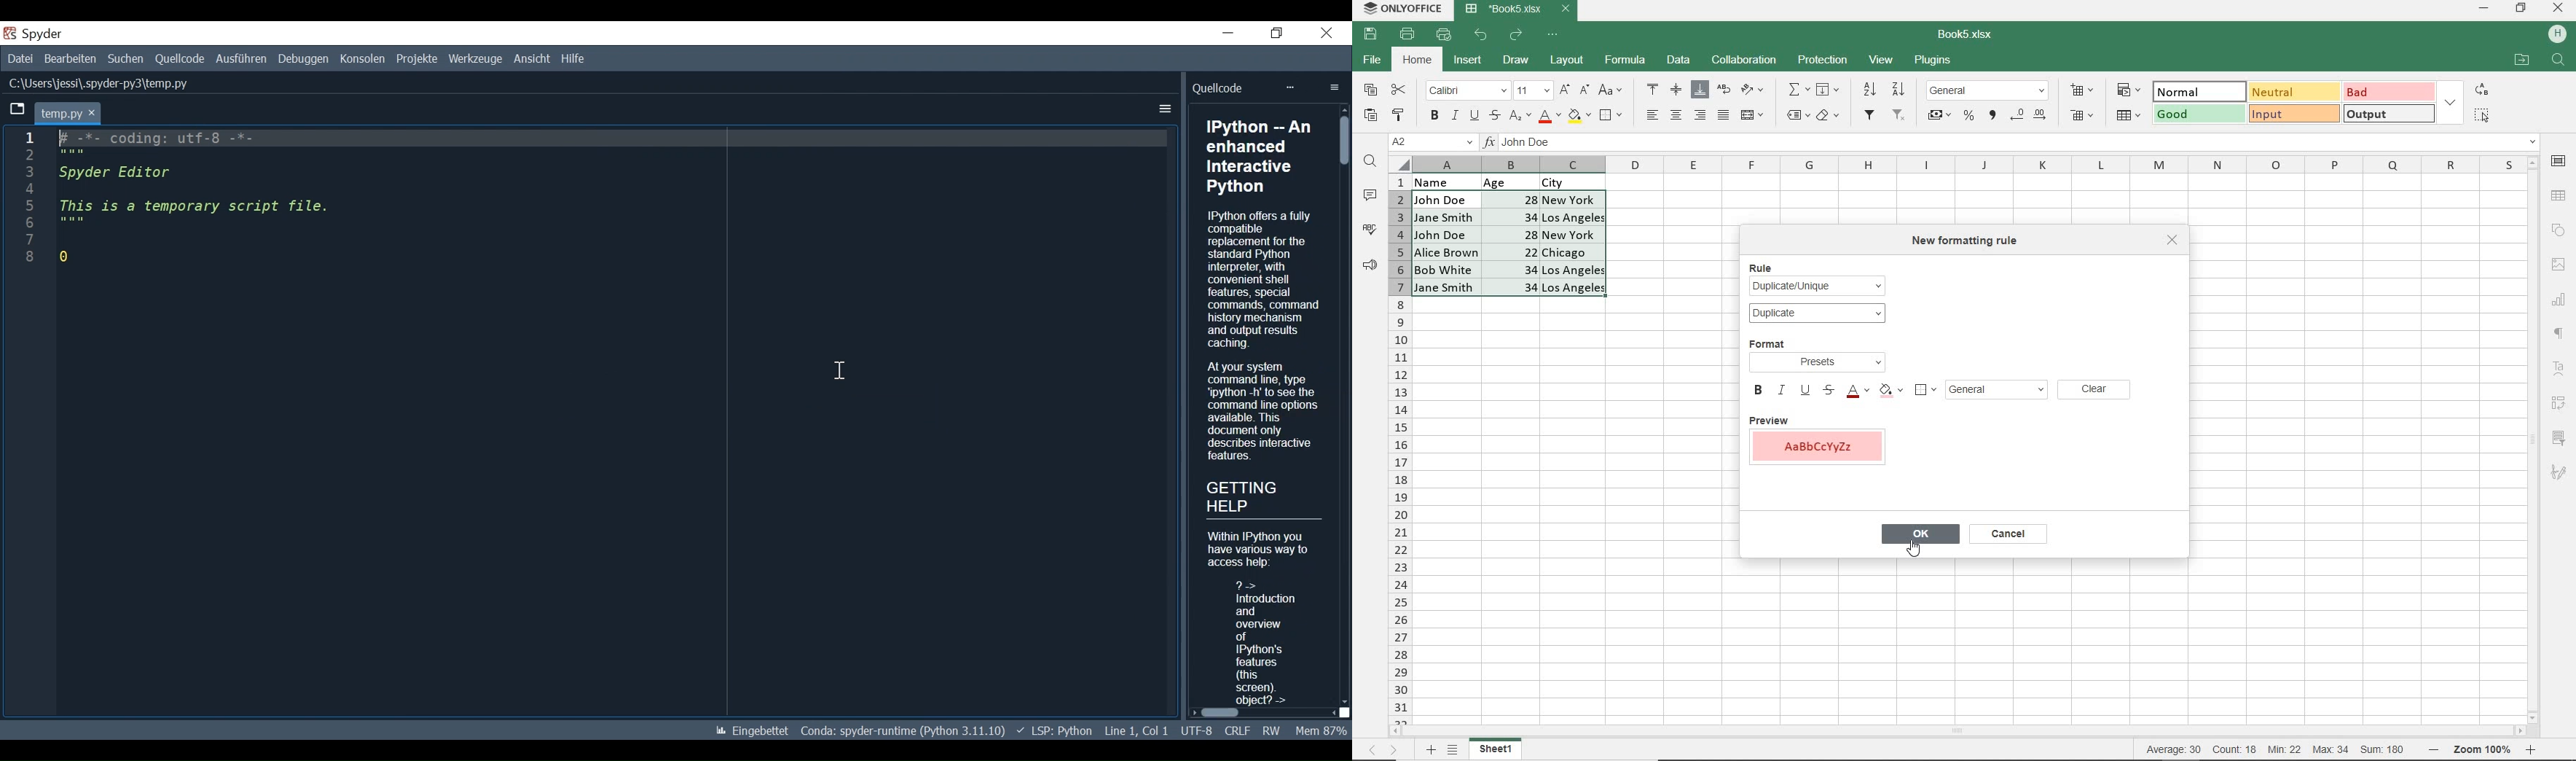  I want to click on Consoles, so click(364, 58).